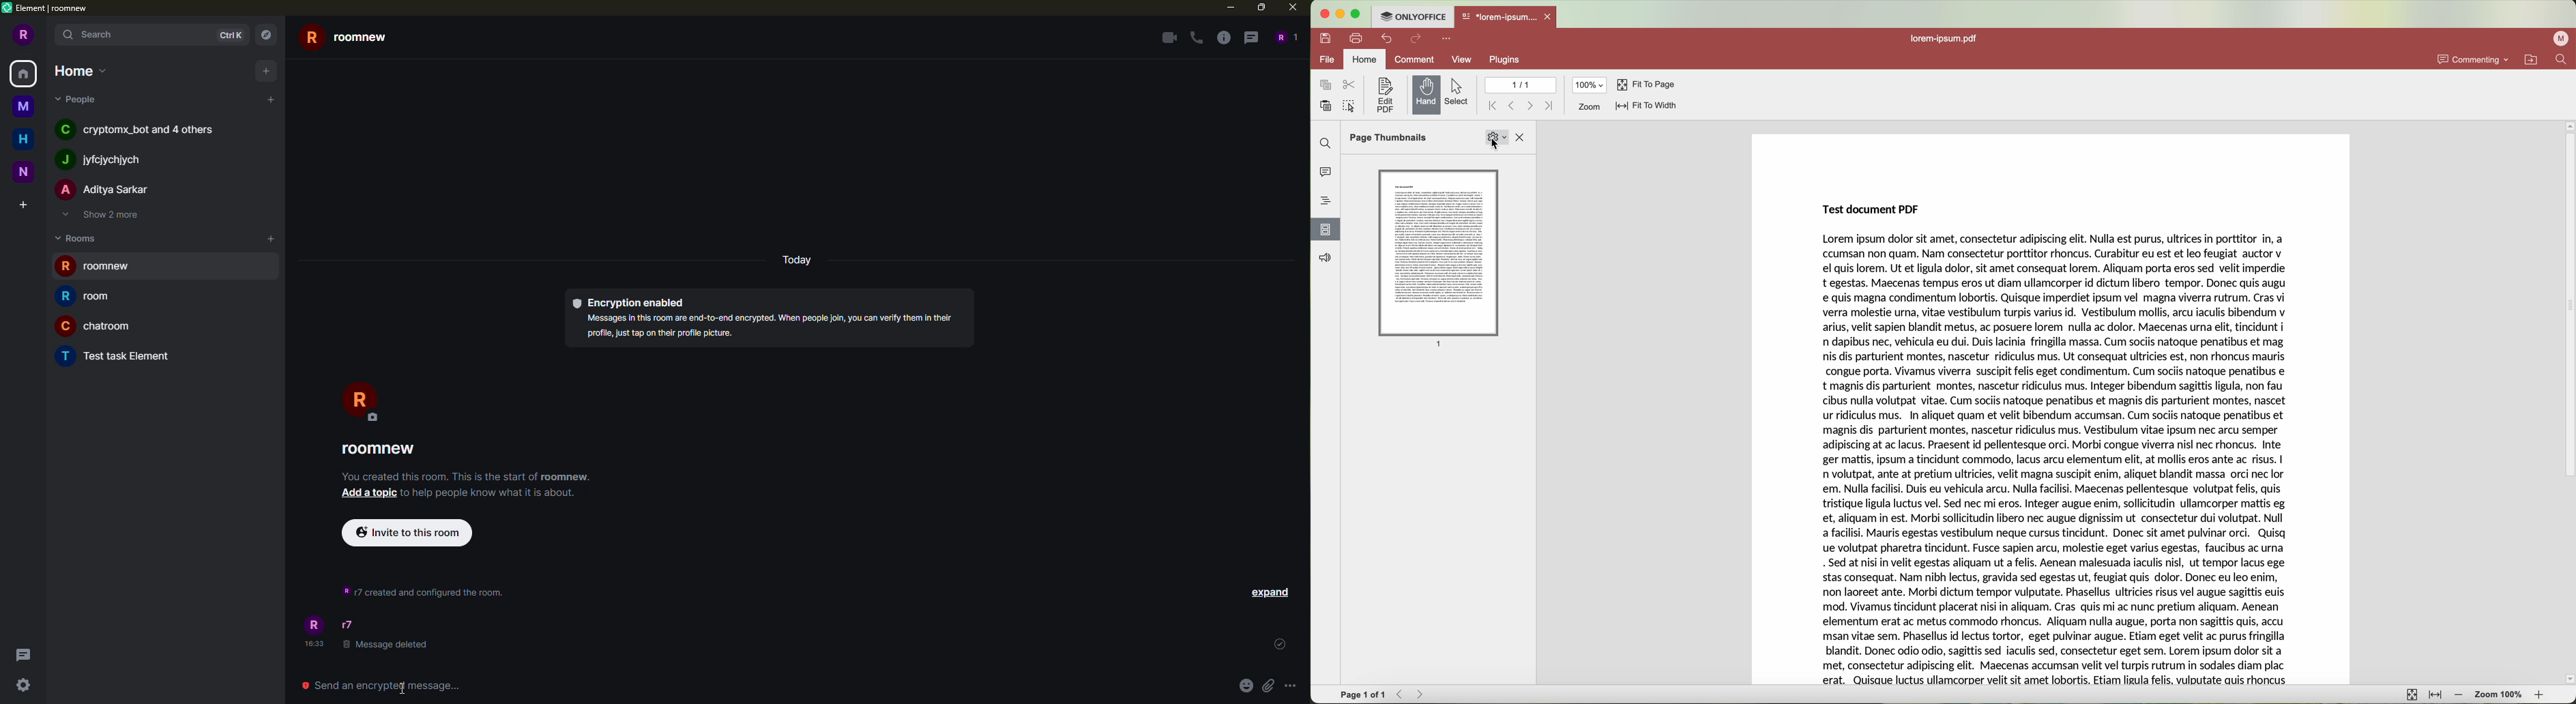 Image resolution: width=2576 pixels, height=728 pixels. Describe the element at coordinates (1350, 85) in the screenshot. I see `cut` at that location.